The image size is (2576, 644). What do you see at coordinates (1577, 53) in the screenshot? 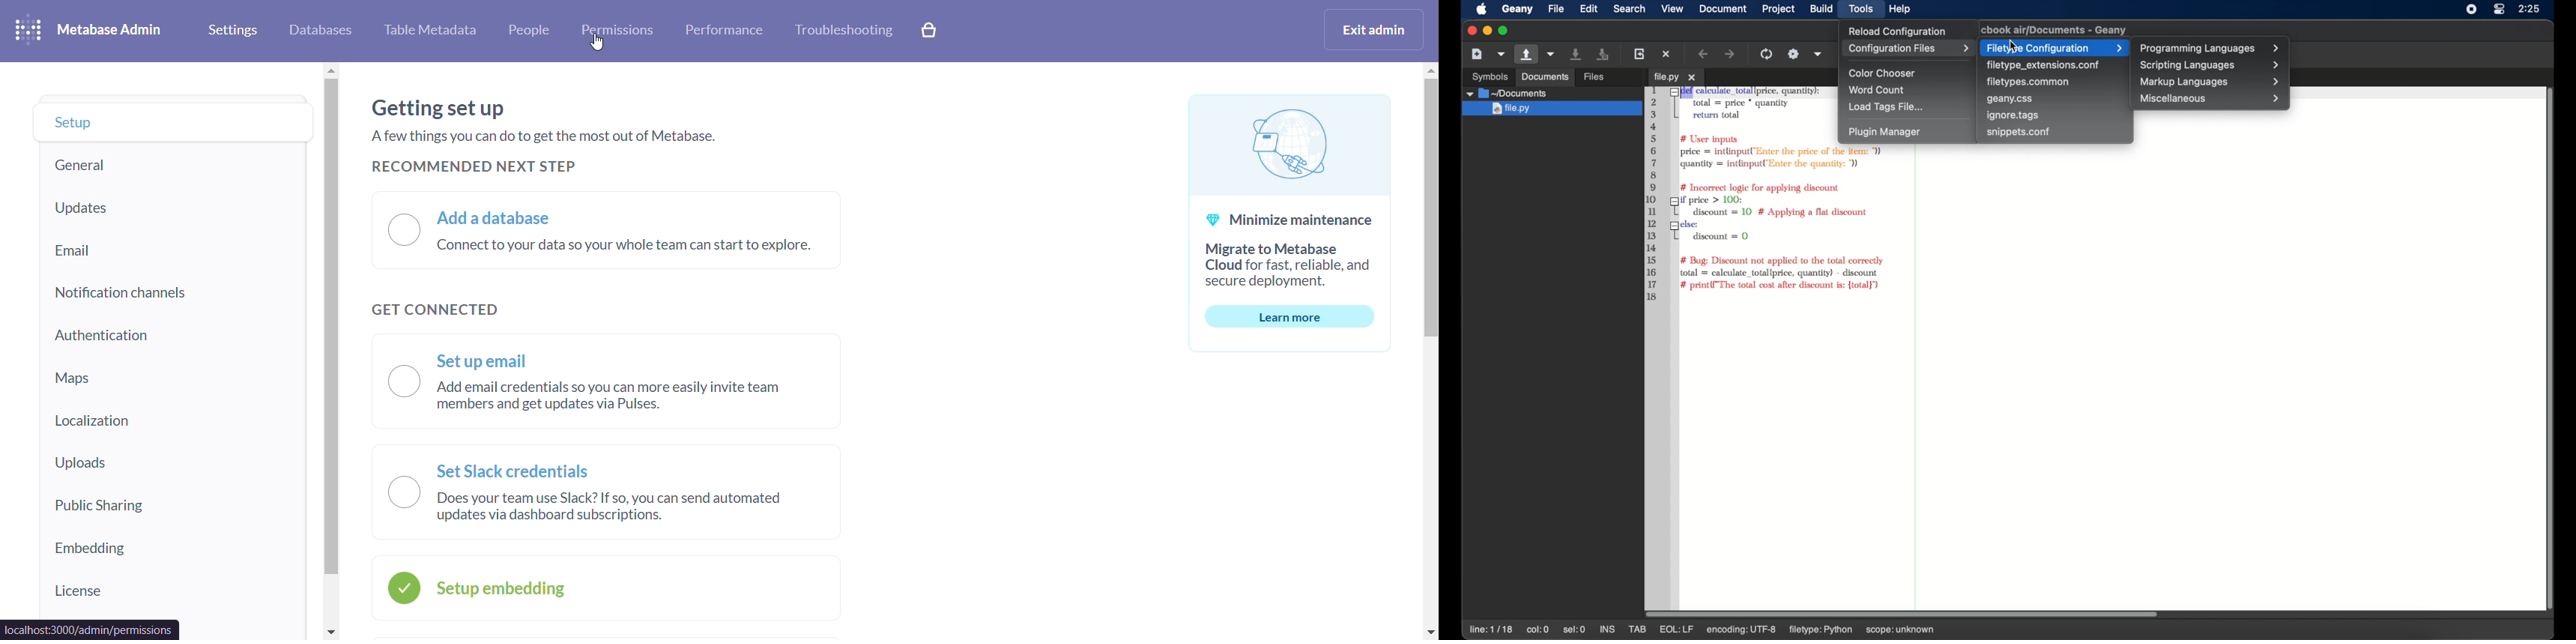
I see `save current file` at bounding box center [1577, 53].